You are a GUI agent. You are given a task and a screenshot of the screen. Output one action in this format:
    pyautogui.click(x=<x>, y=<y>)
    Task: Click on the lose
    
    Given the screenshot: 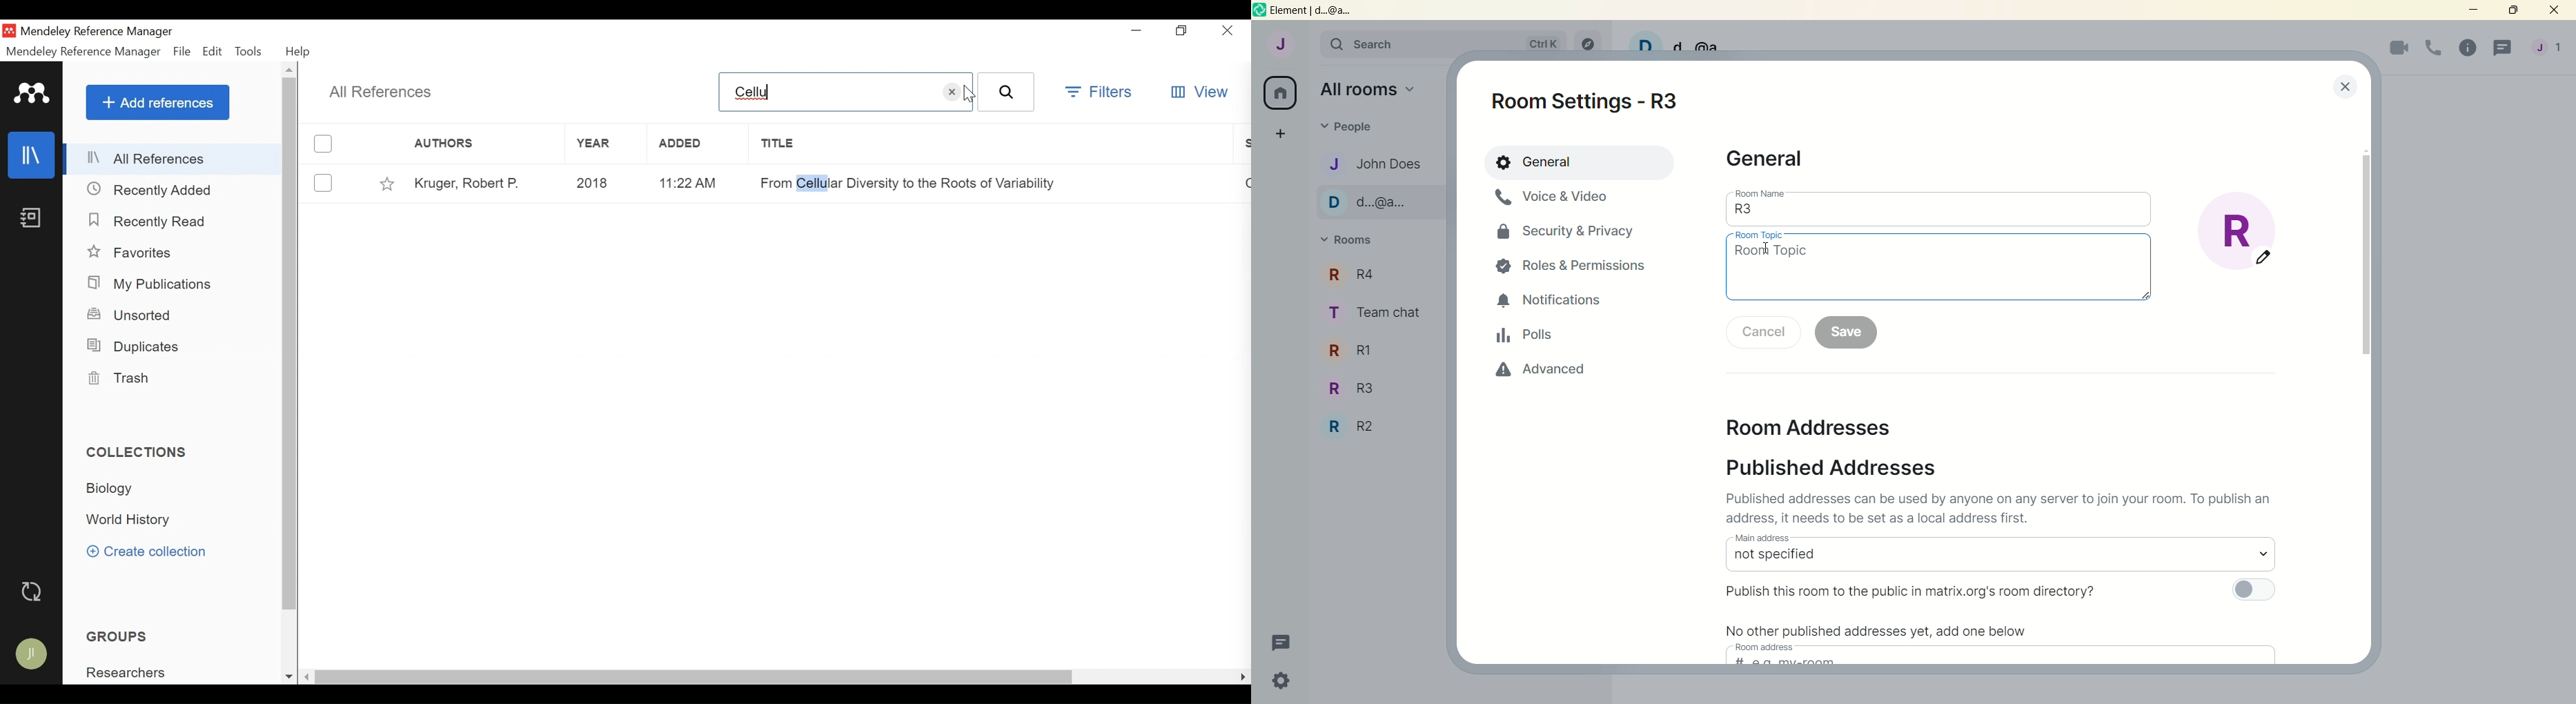 What is the action you would take?
    pyautogui.click(x=2349, y=84)
    